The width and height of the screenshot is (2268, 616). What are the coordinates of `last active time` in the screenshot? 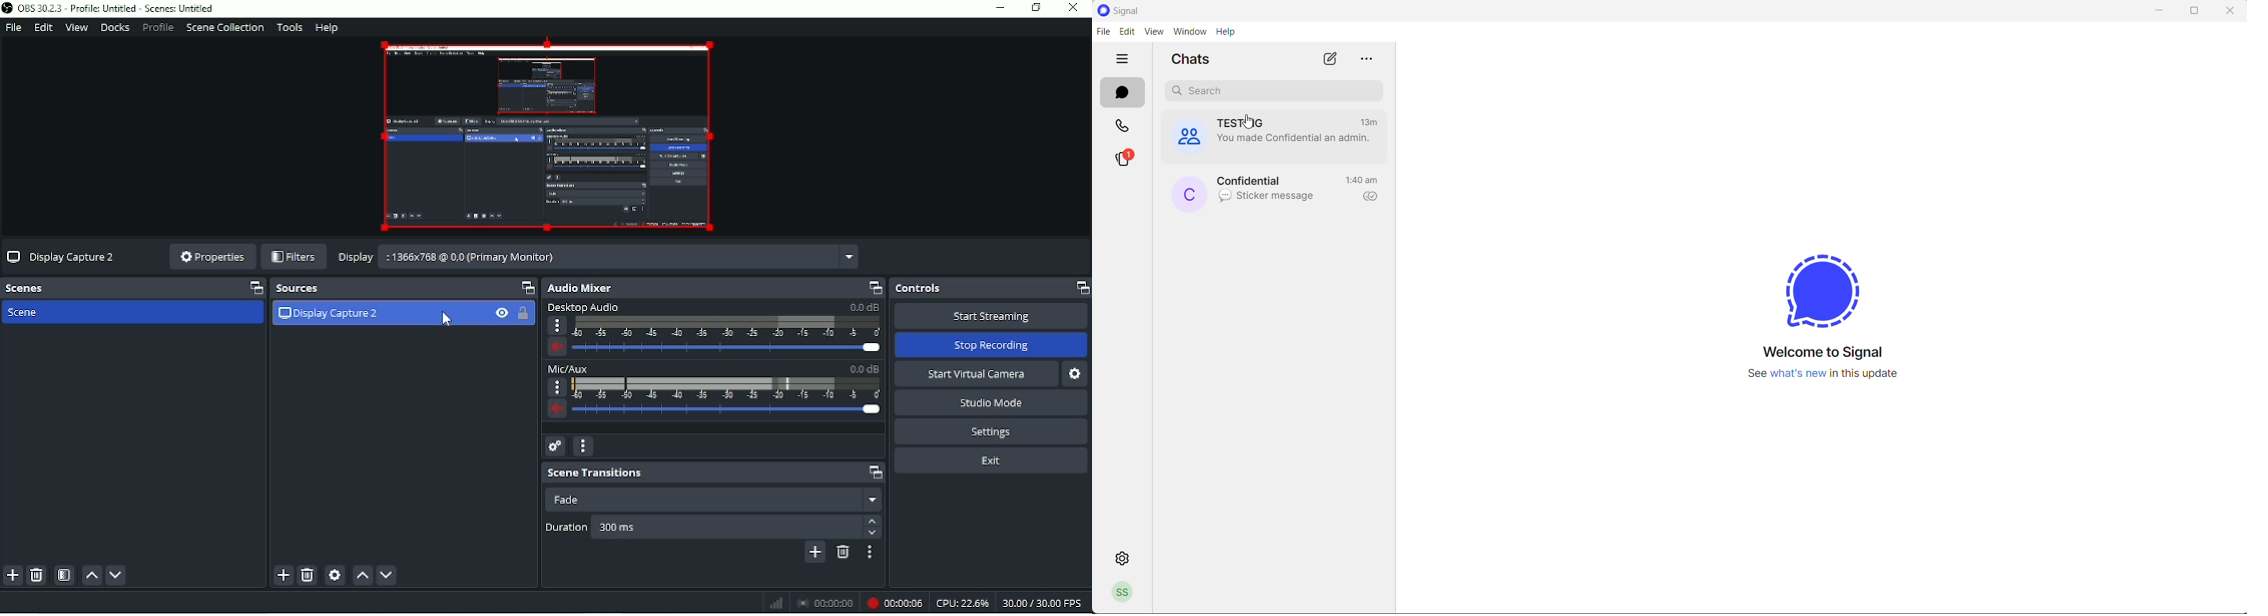 It's located at (1364, 179).